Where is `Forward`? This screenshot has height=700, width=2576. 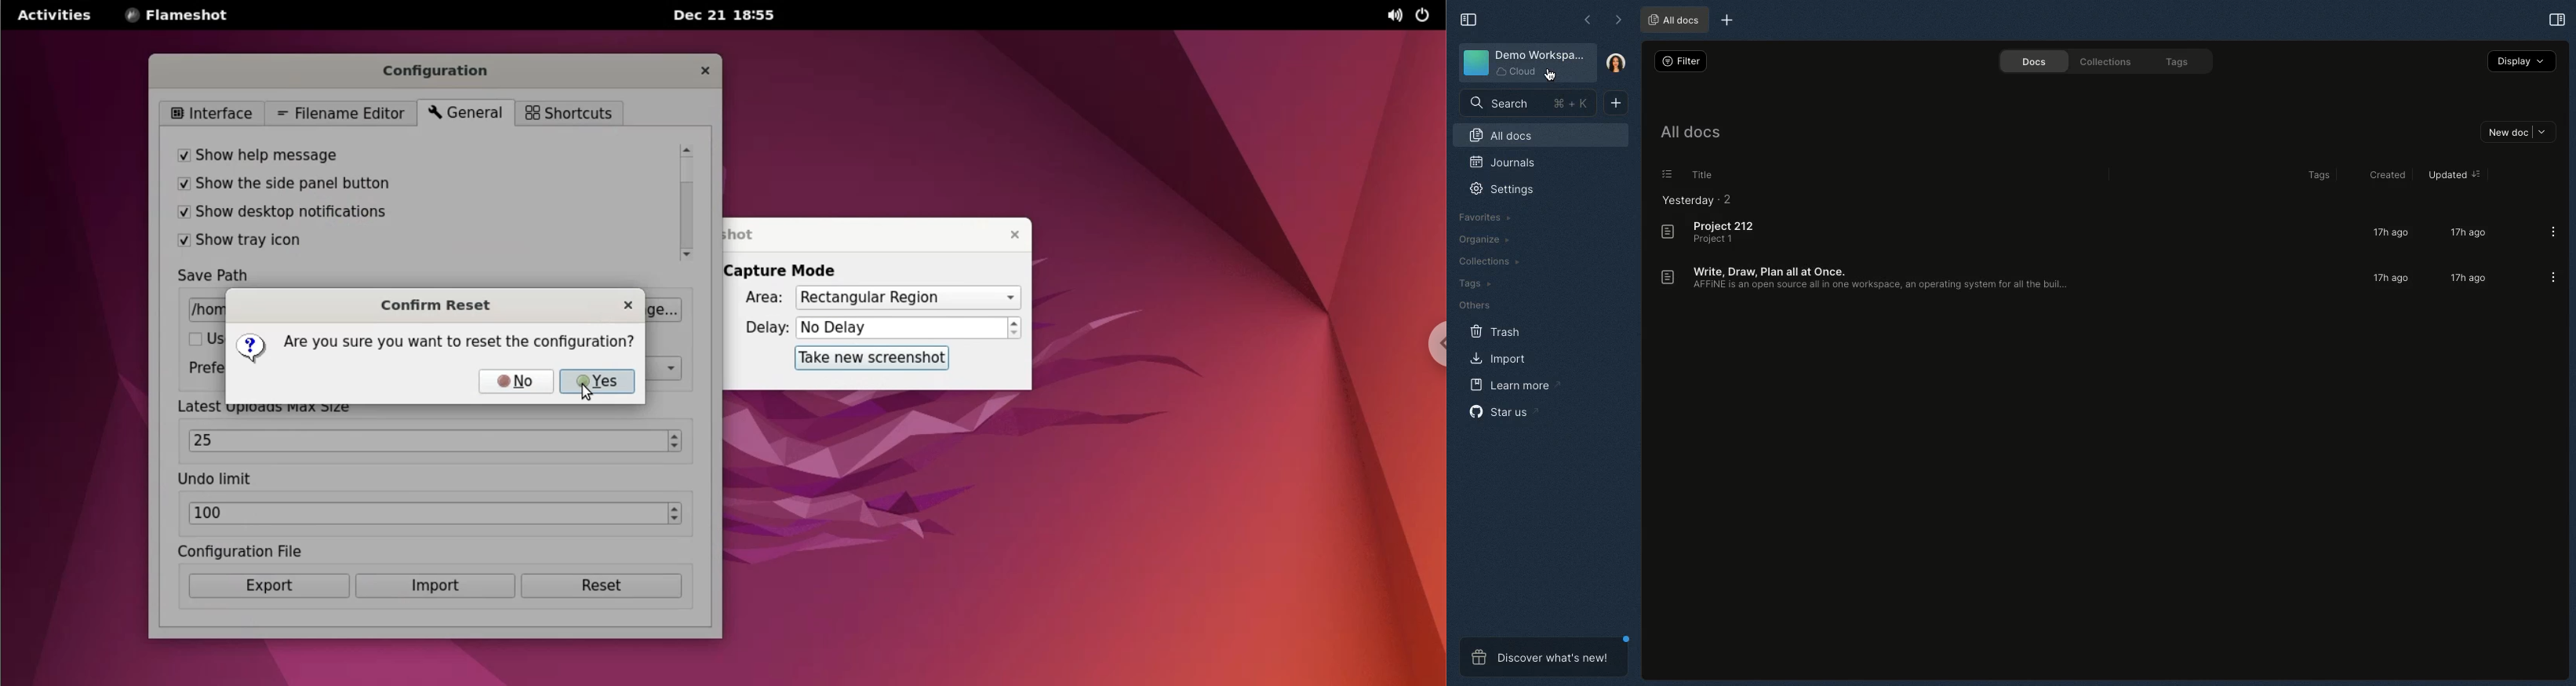
Forward is located at coordinates (1616, 19).